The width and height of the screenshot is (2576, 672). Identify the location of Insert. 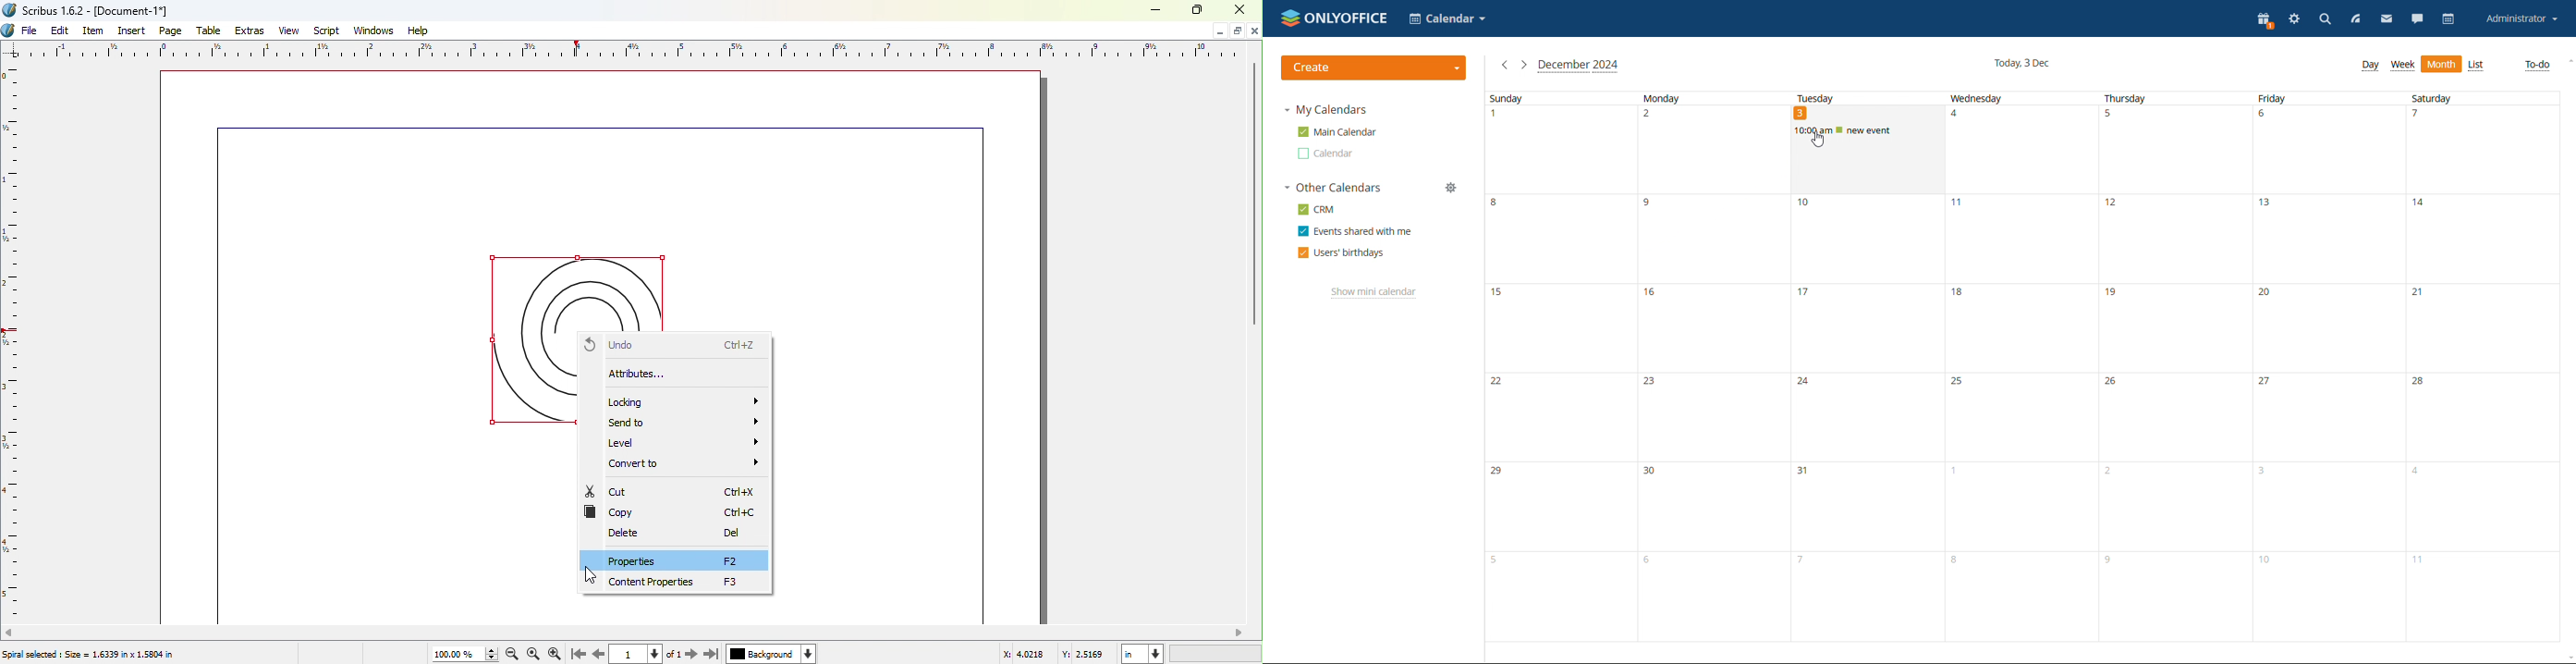
(133, 31).